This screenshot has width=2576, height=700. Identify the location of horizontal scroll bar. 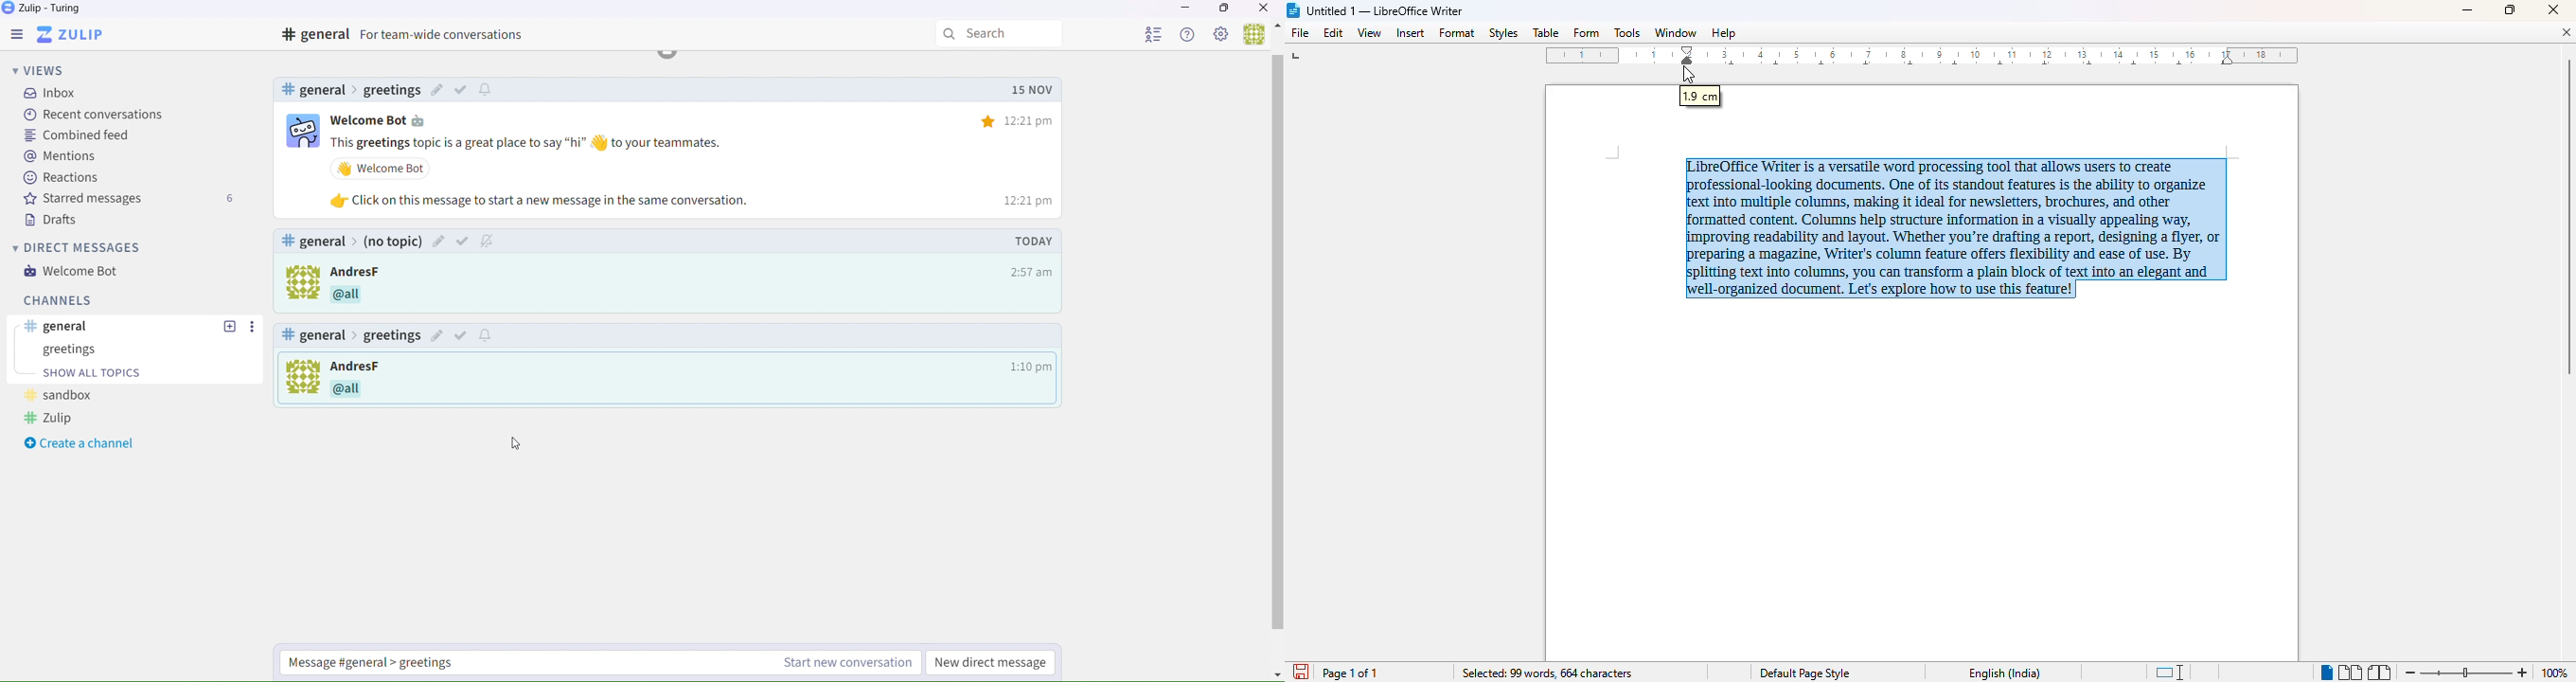
(1278, 343).